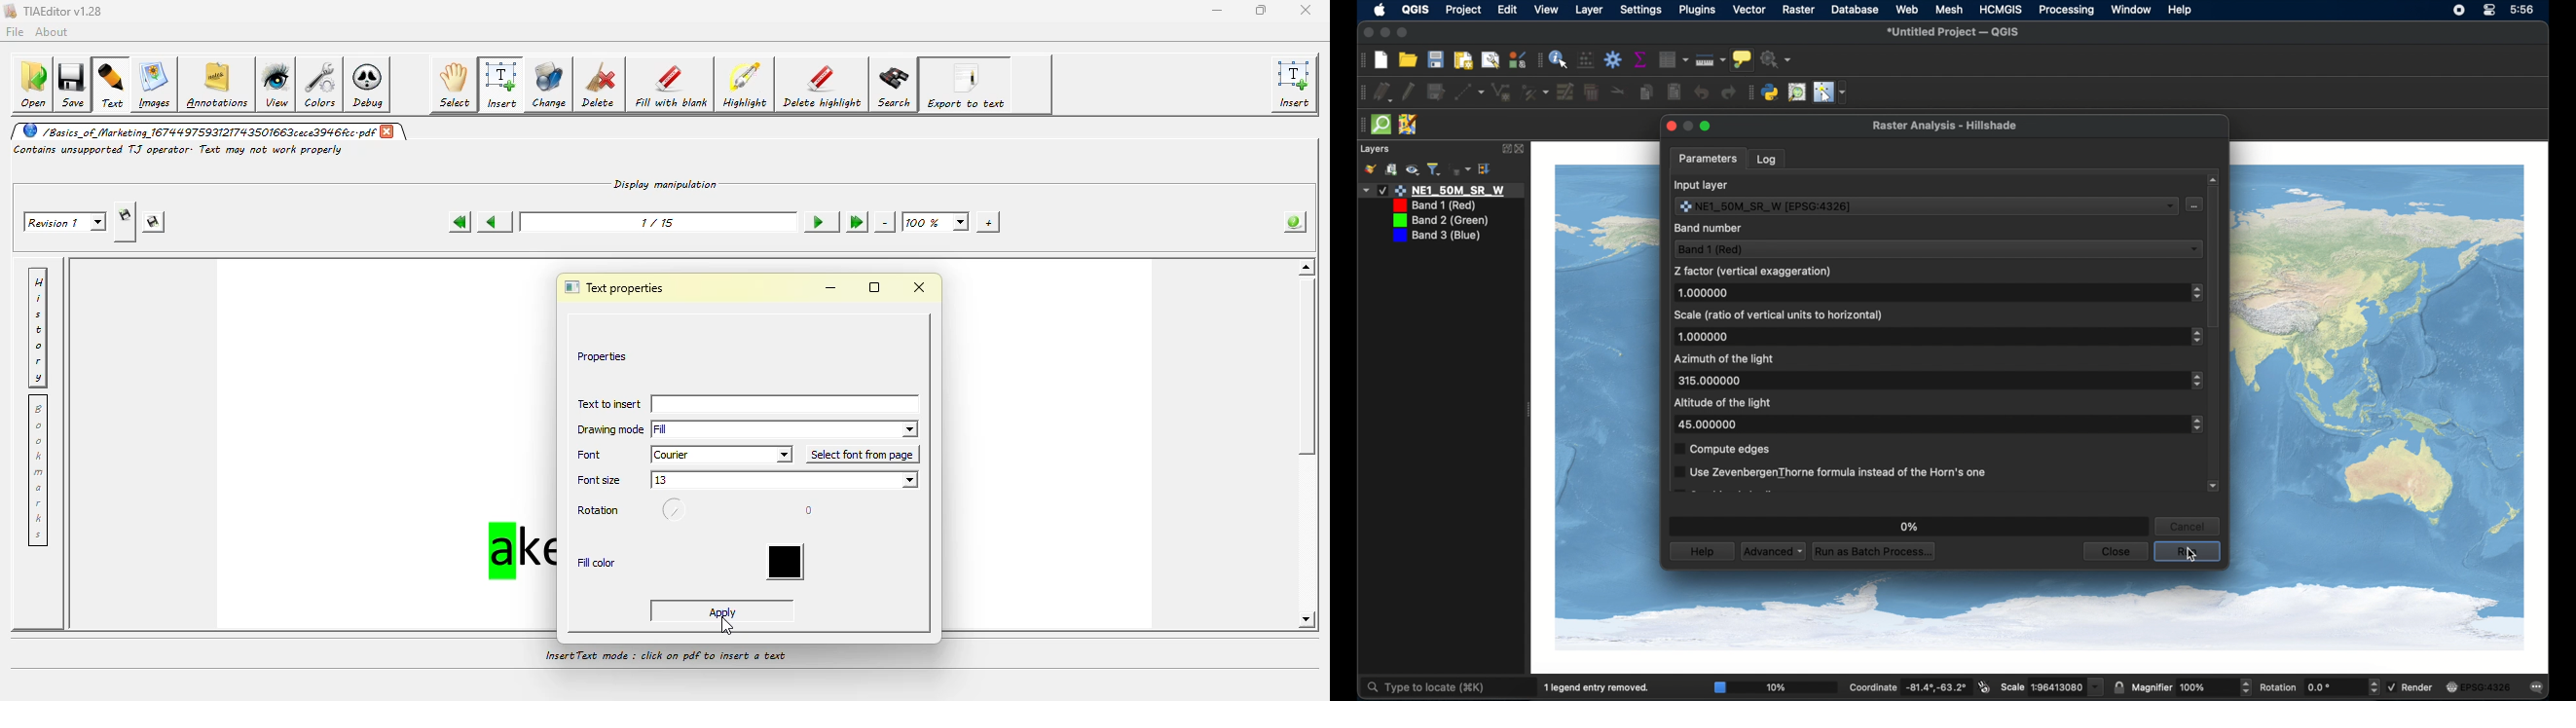 The height and width of the screenshot is (728, 2576). What do you see at coordinates (1907, 686) in the screenshot?
I see `coordinate` at bounding box center [1907, 686].